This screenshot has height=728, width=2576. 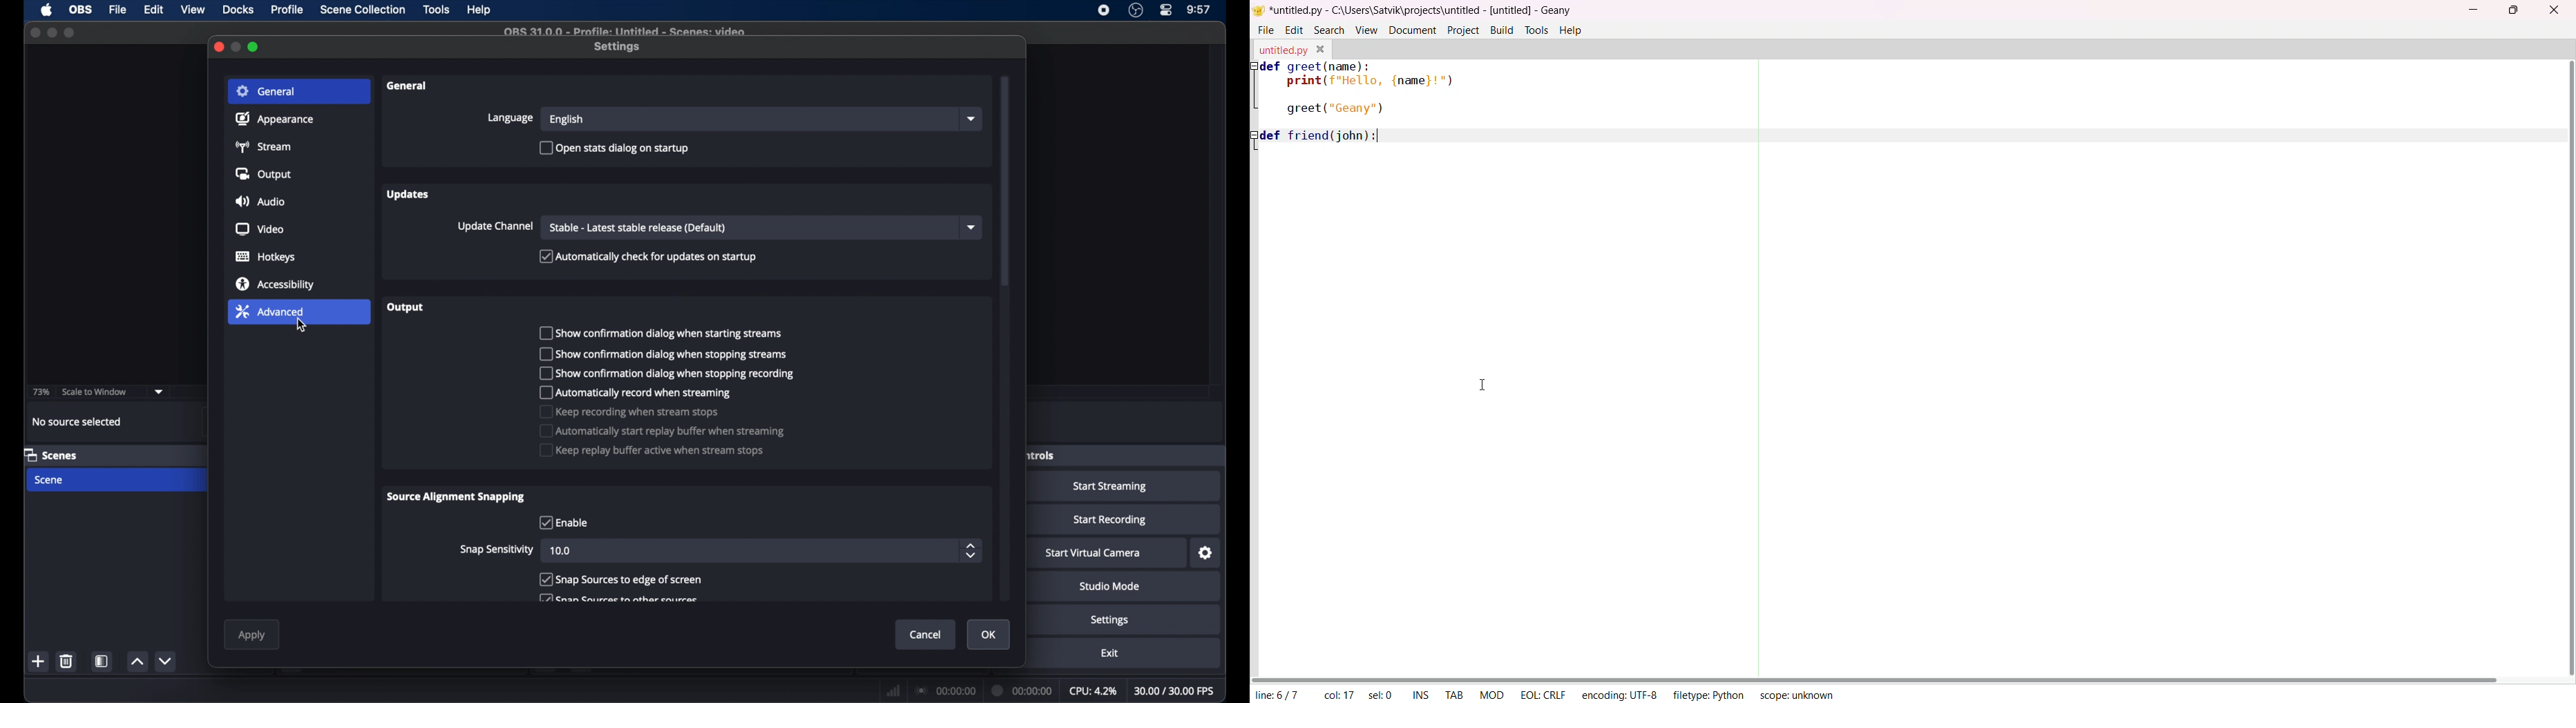 What do you see at coordinates (621, 579) in the screenshot?
I see `checkbox` at bounding box center [621, 579].